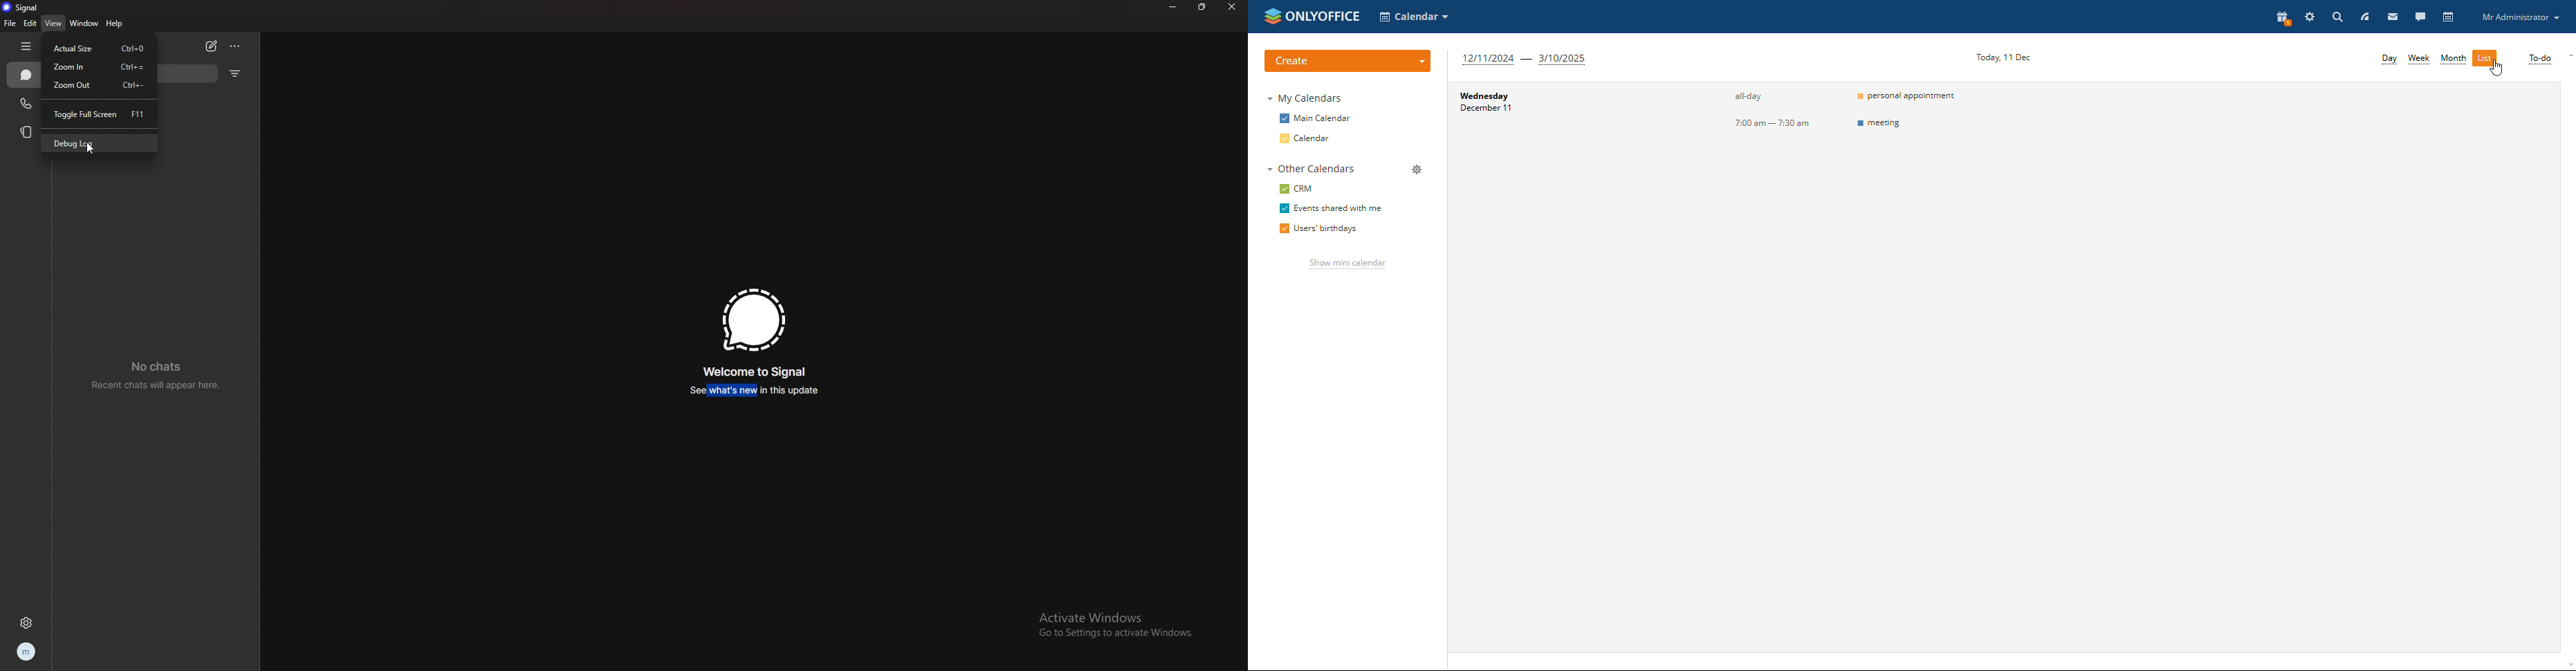 The height and width of the screenshot is (672, 2576). Describe the element at coordinates (107, 85) in the screenshot. I see `zoom out` at that location.